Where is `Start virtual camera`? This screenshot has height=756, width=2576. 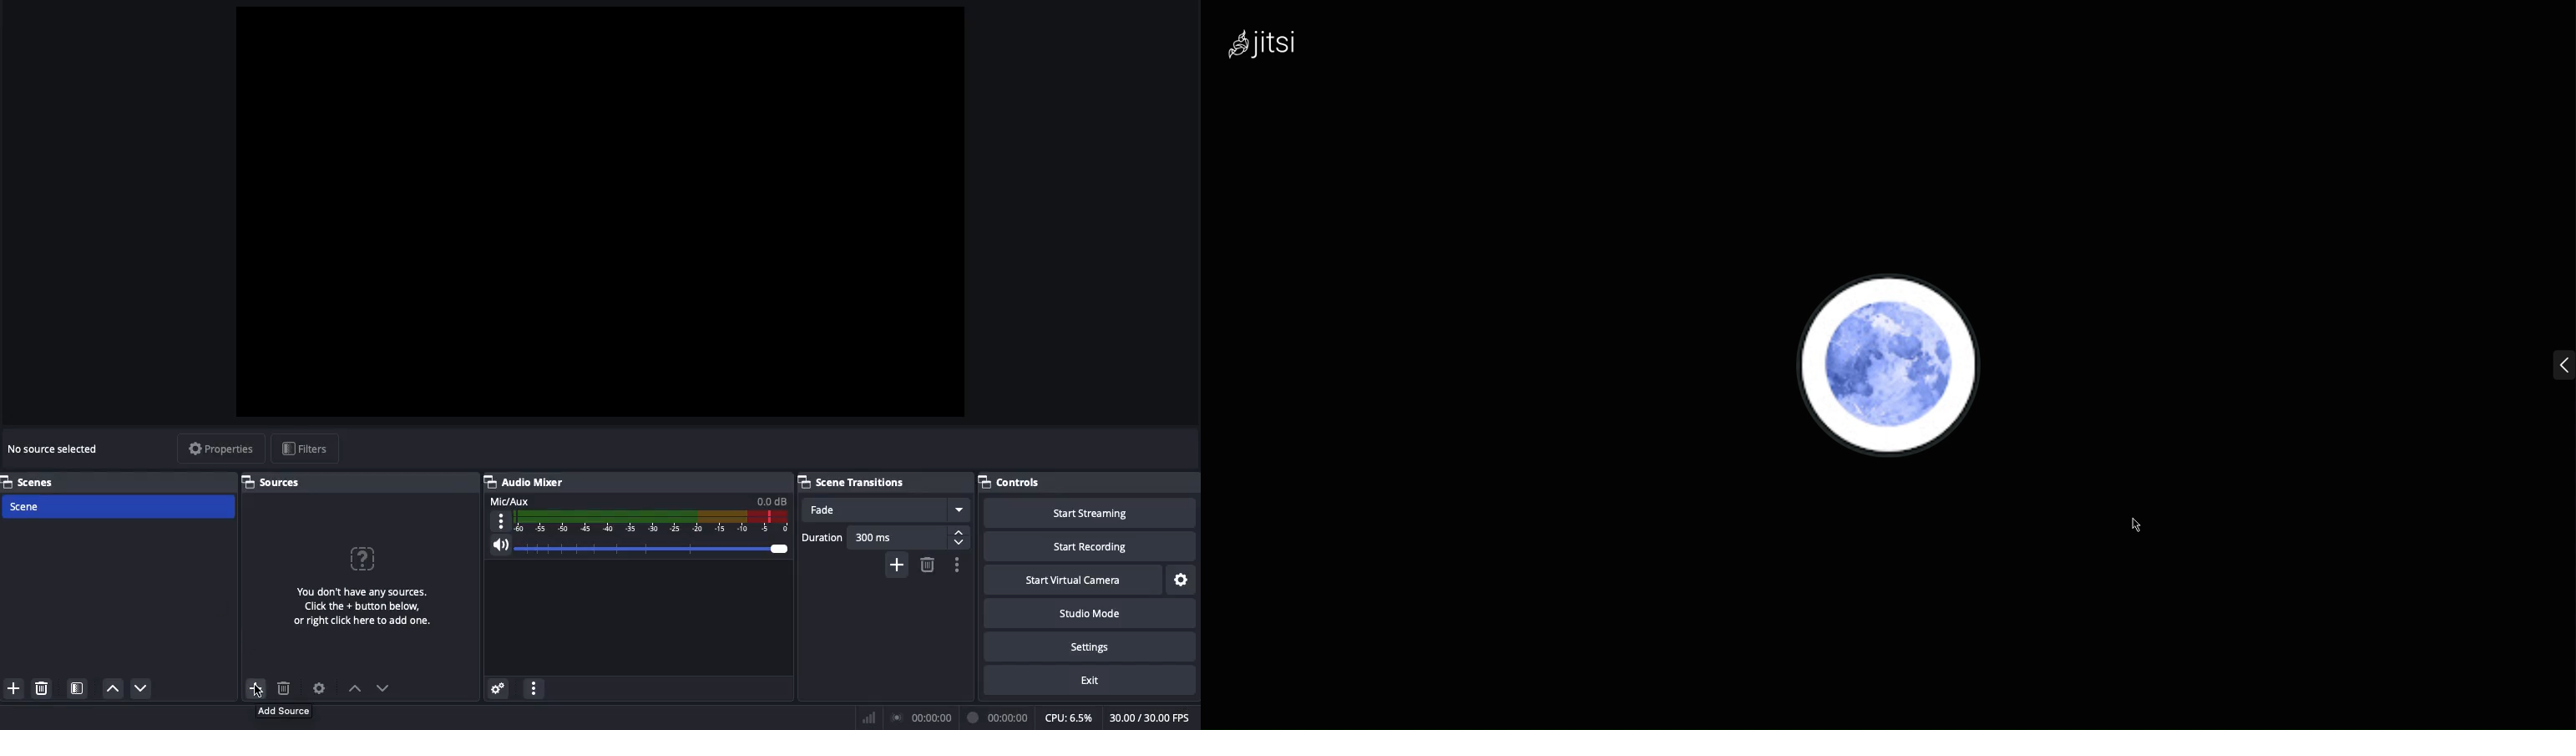
Start virtual camera is located at coordinates (1075, 578).